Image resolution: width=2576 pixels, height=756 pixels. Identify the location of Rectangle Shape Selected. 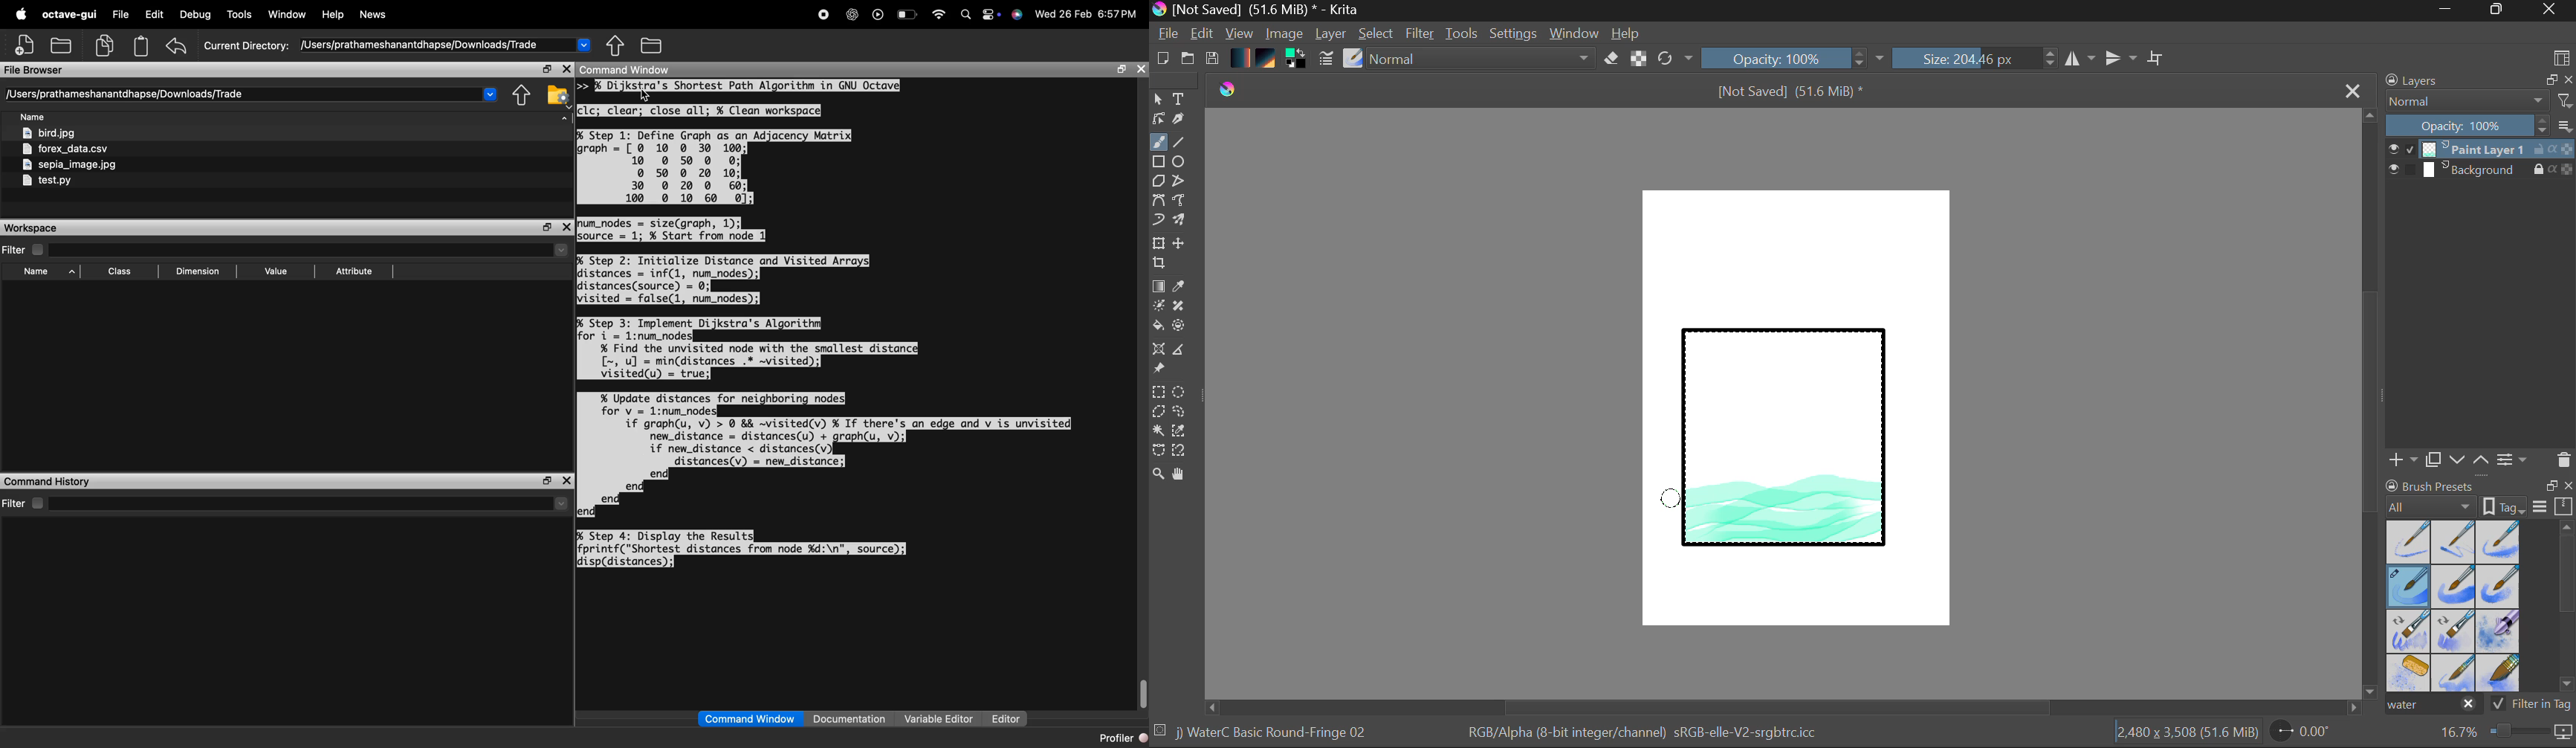
(1785, 452).